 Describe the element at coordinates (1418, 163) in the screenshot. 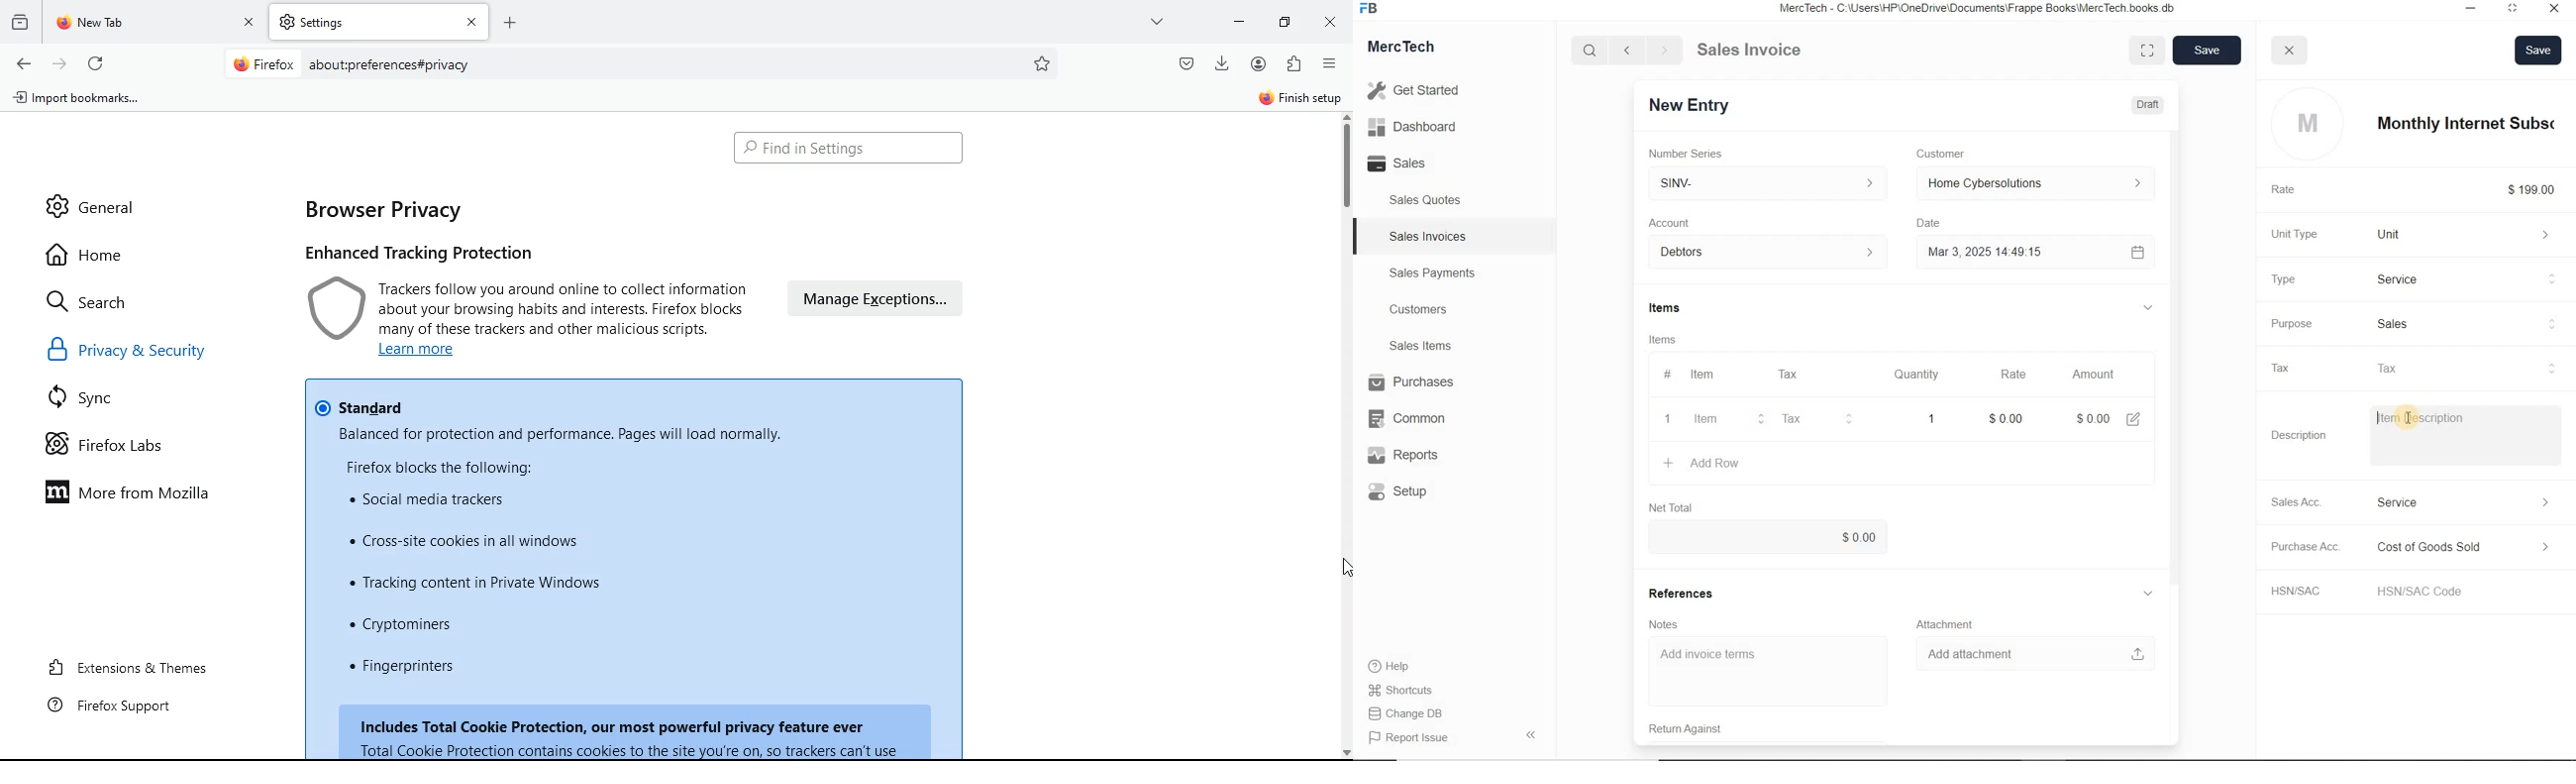

I see `Sales` at that location.